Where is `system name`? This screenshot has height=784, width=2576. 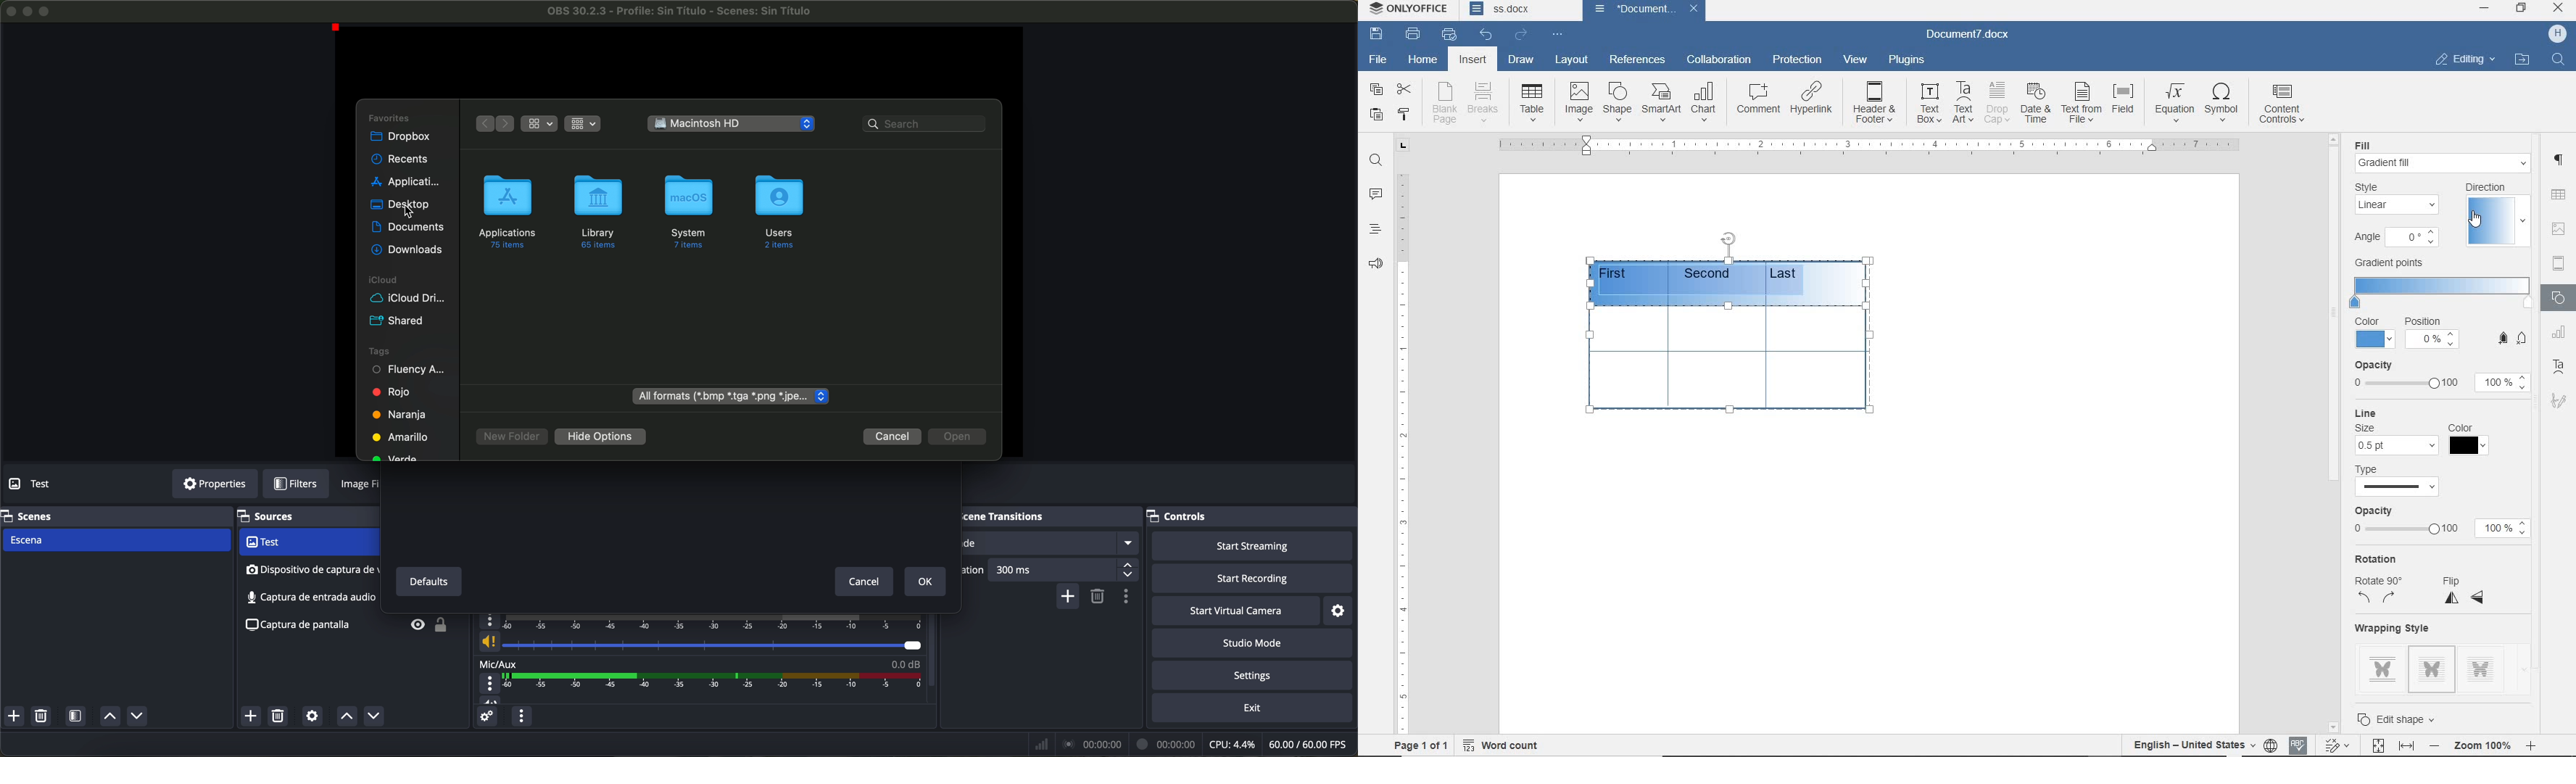 system name is located at coordinates (1409, 9).